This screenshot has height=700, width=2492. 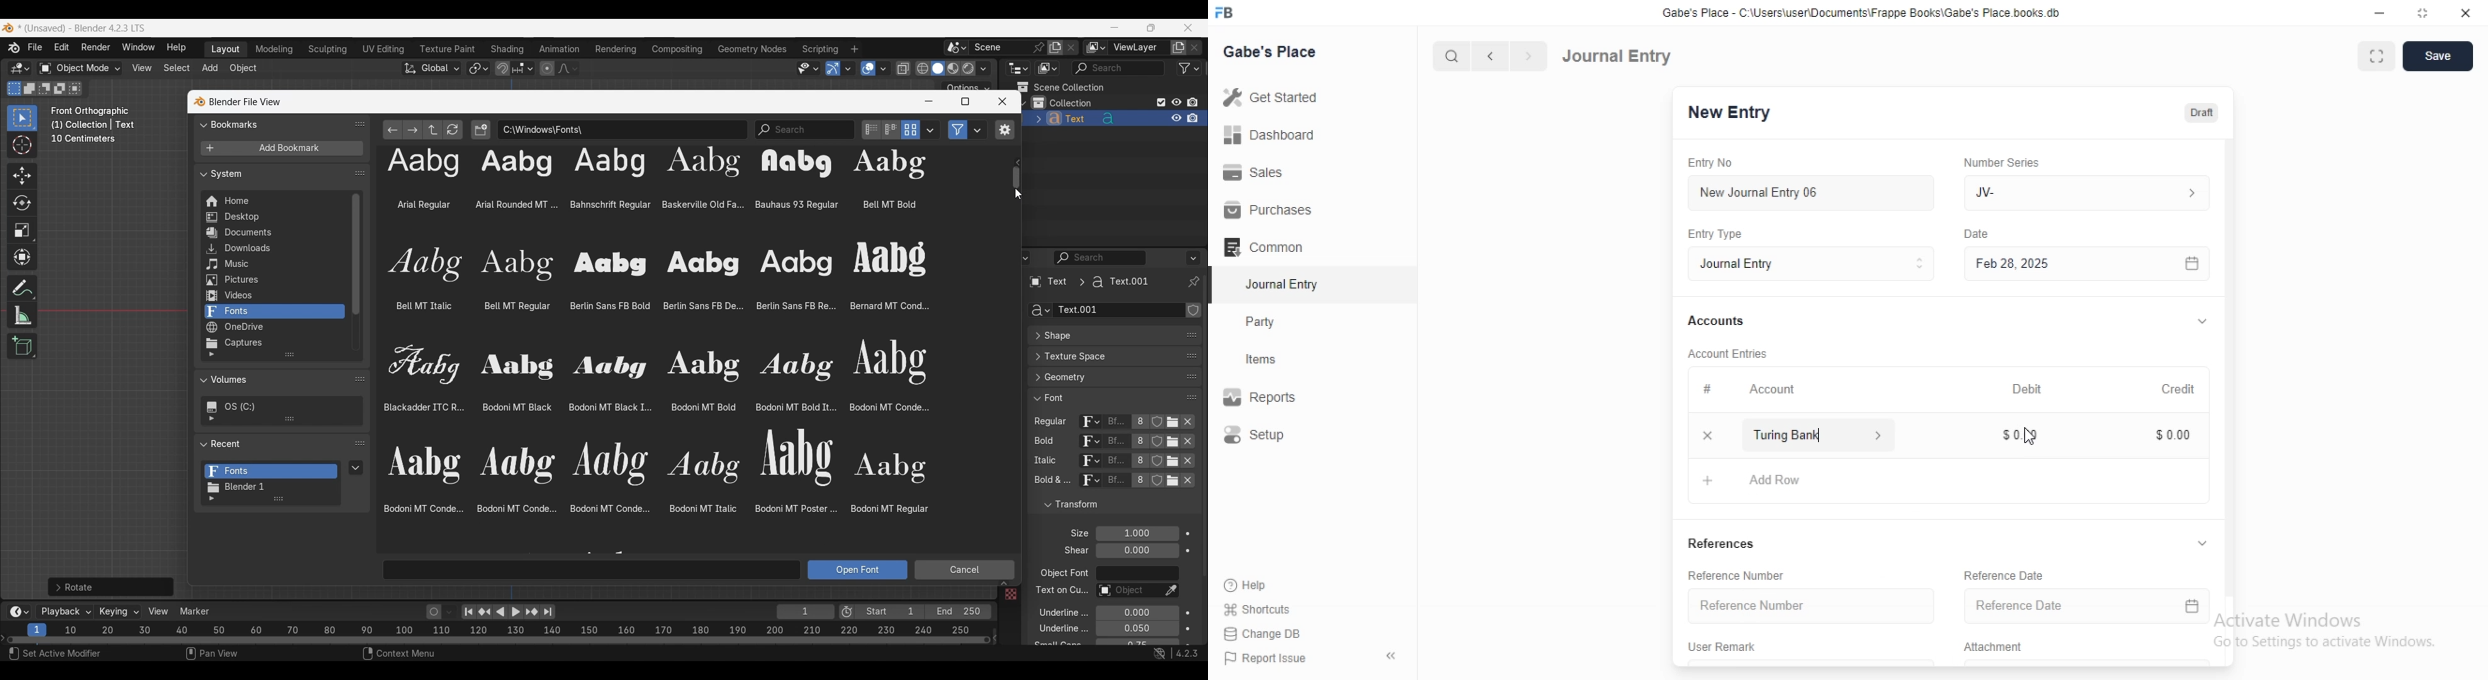 I want to click on hide, so click(x=1387, y=657).